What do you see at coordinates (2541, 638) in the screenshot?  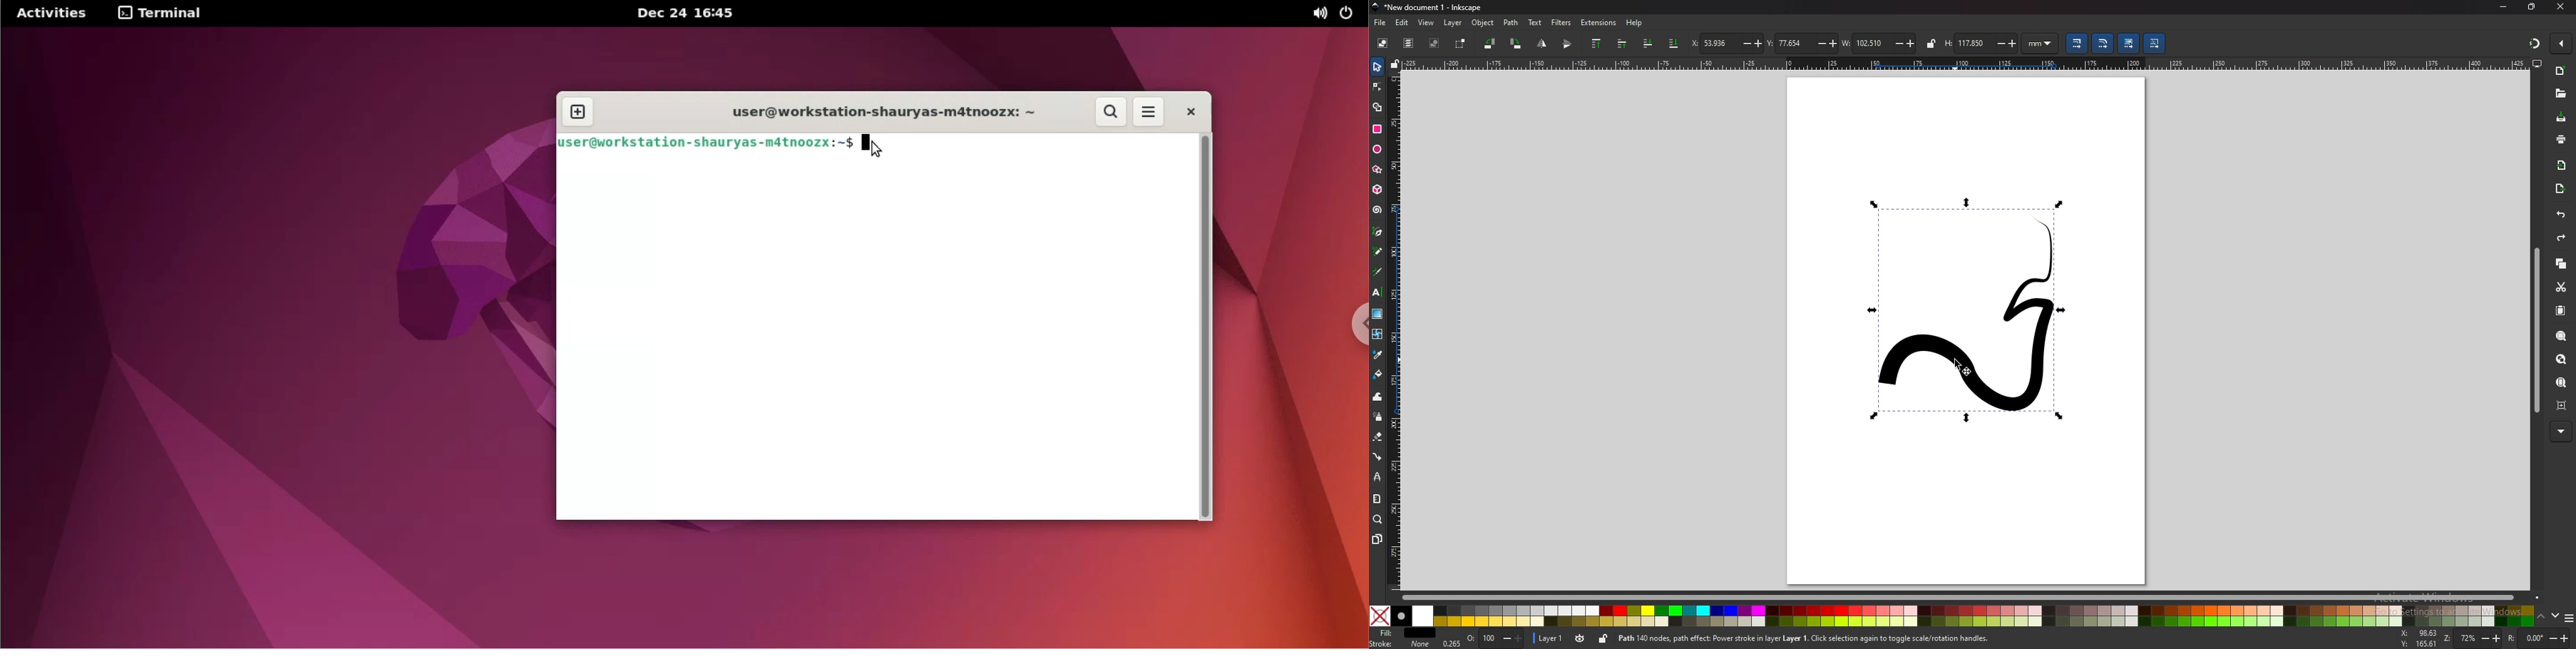 I see `ROTATION` at bounding box center [2541, 638].